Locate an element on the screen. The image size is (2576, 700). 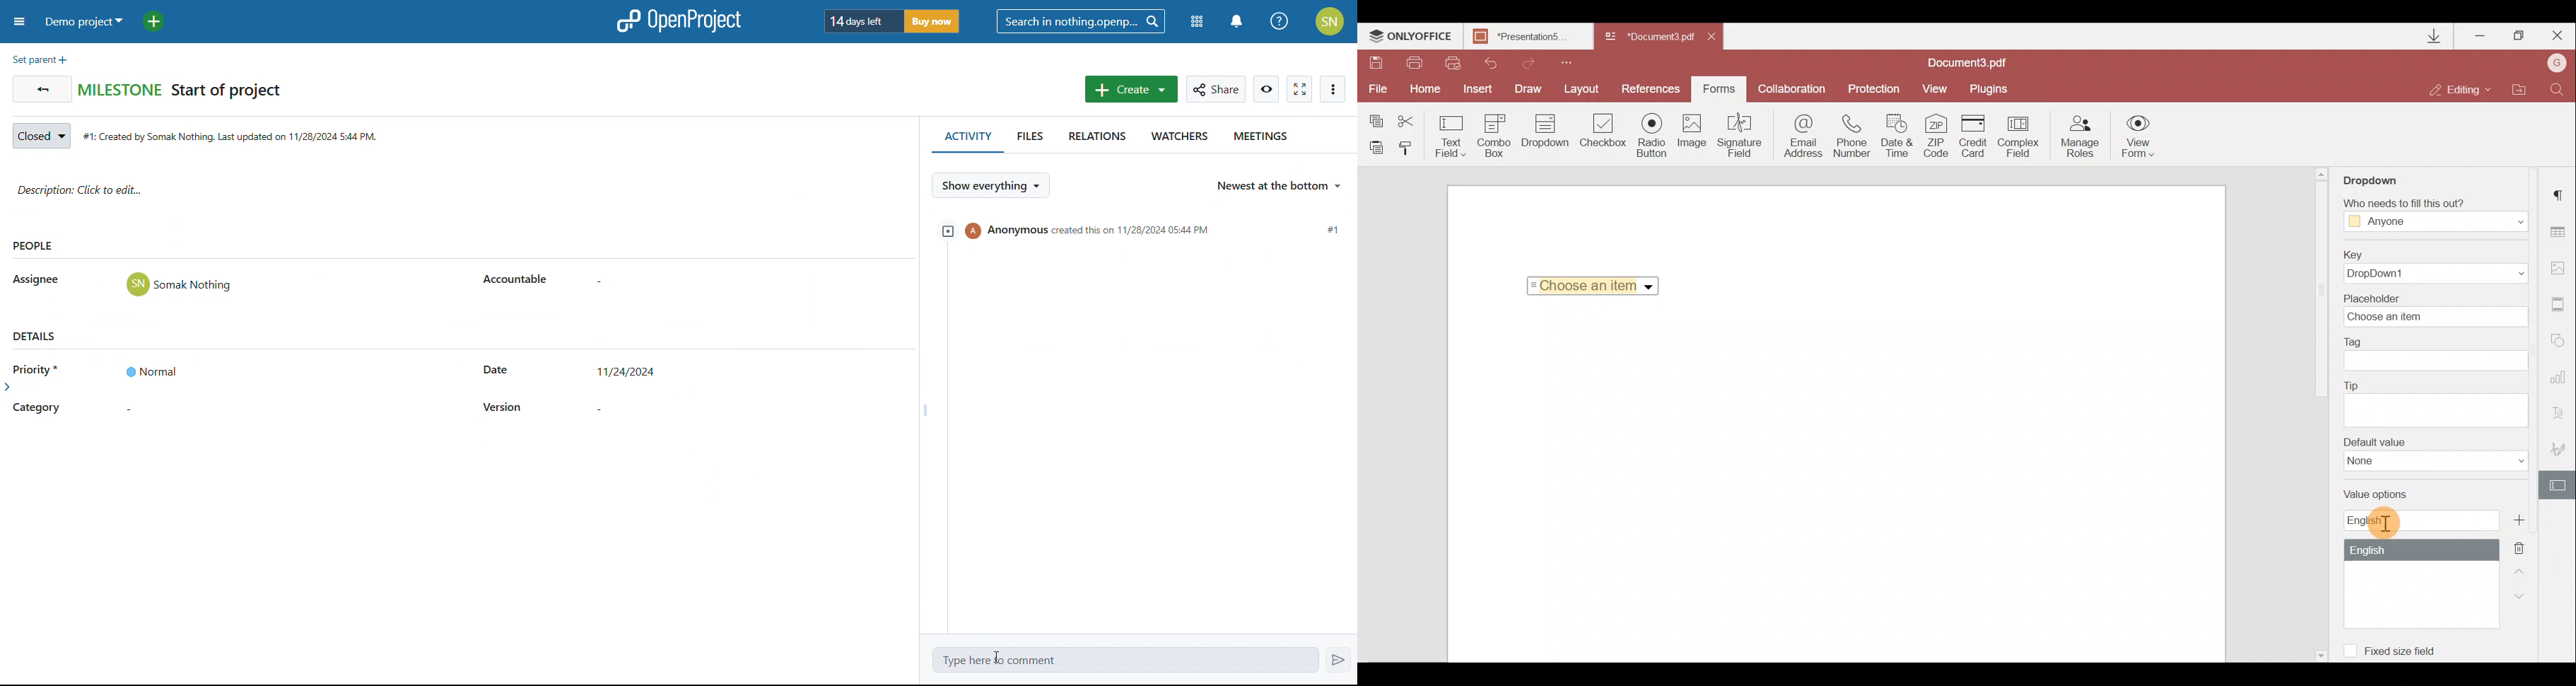
Form settings is located at coordinates (2560, 485).